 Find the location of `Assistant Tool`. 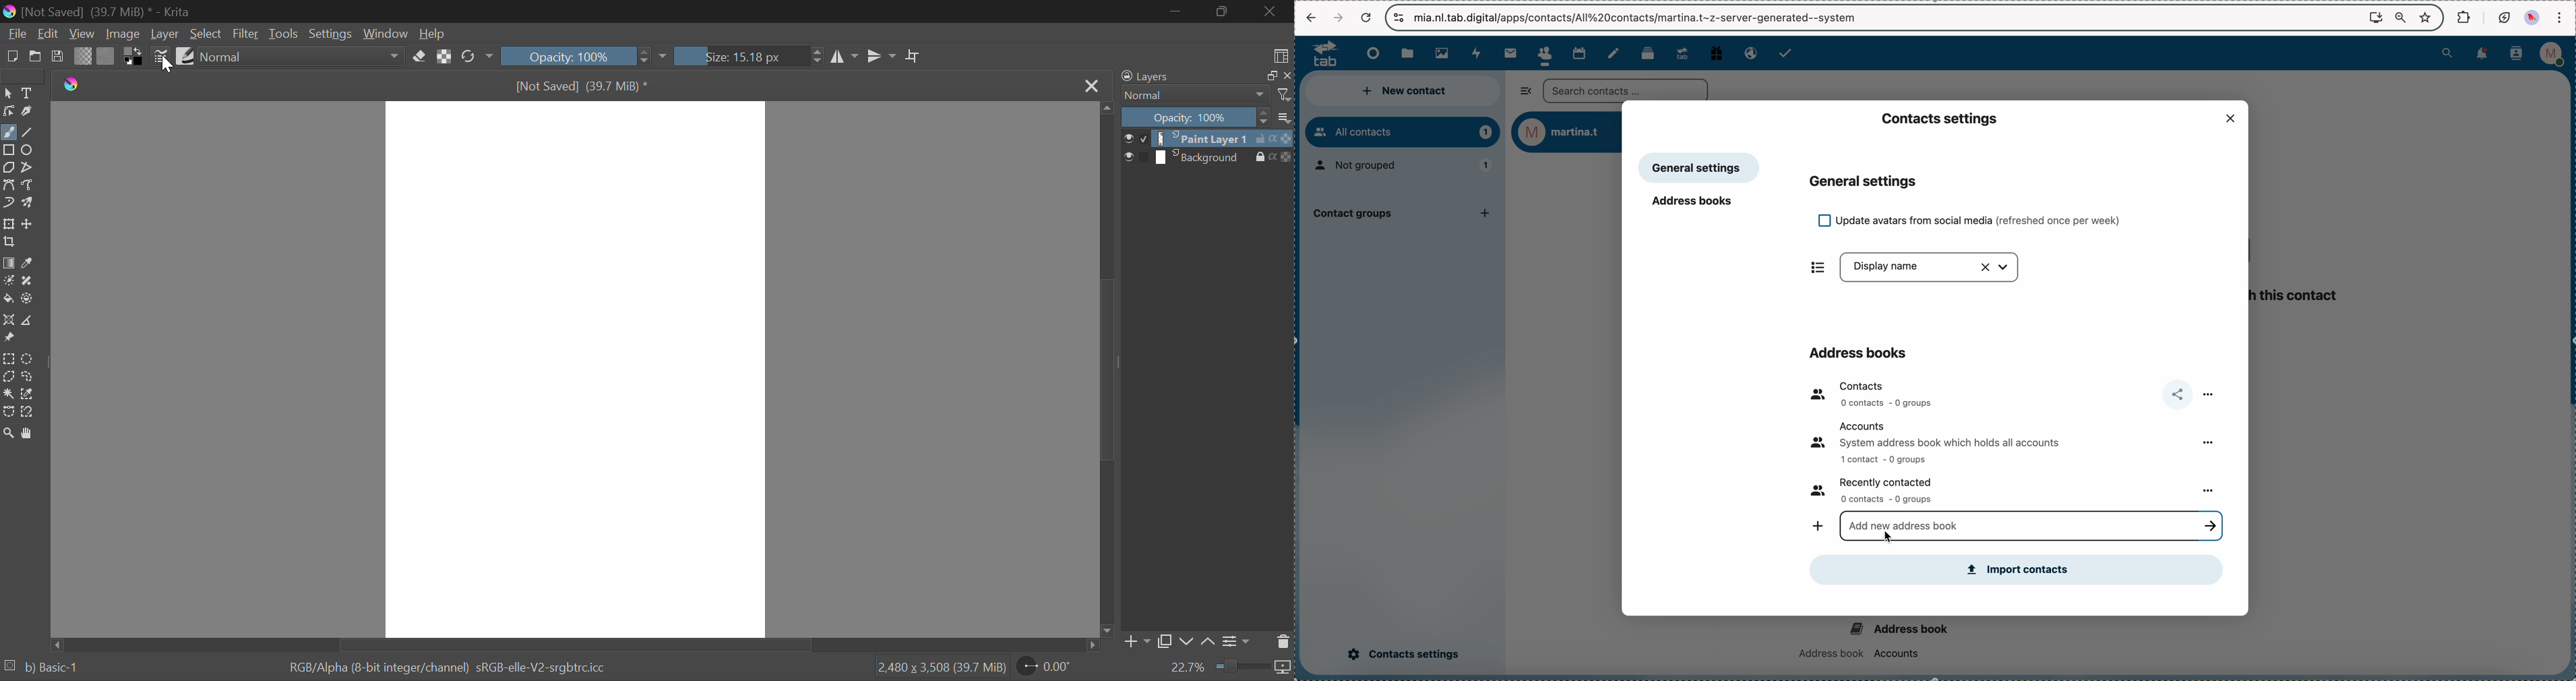

Assistant Tool is located at coordinates (9, 320).